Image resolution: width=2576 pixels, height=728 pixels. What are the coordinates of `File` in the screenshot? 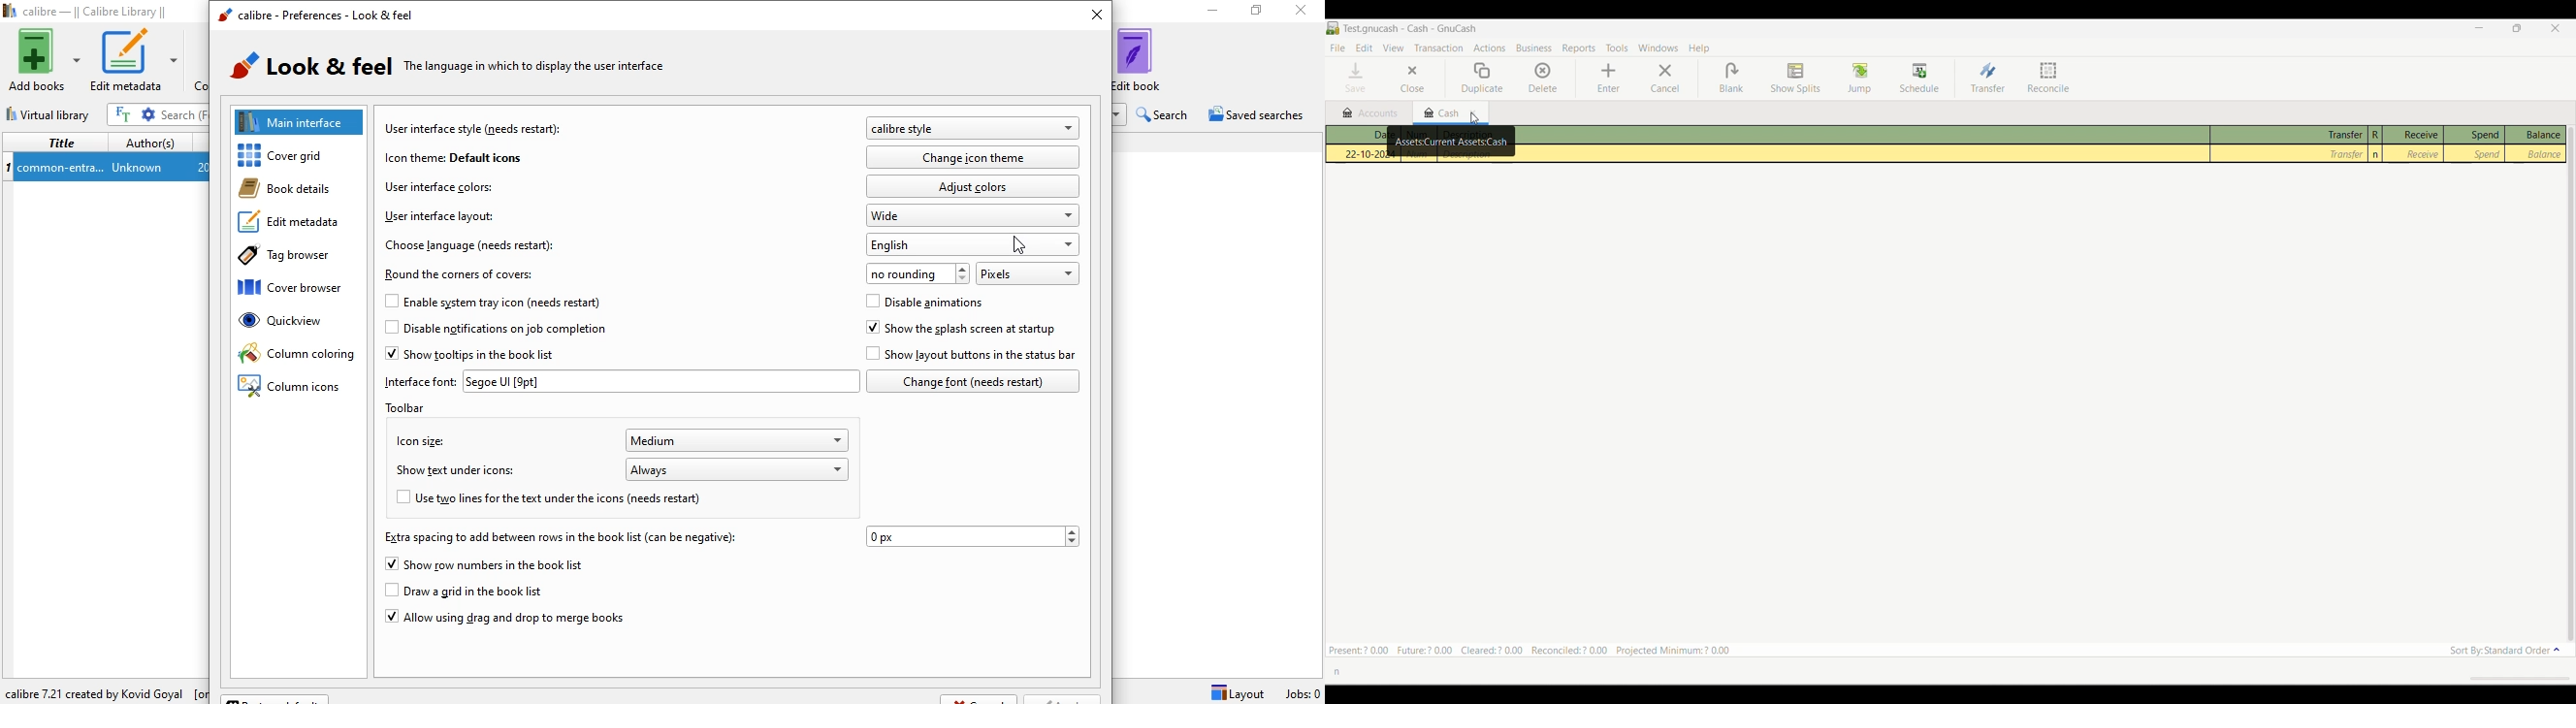 It's located at (1338, 48).